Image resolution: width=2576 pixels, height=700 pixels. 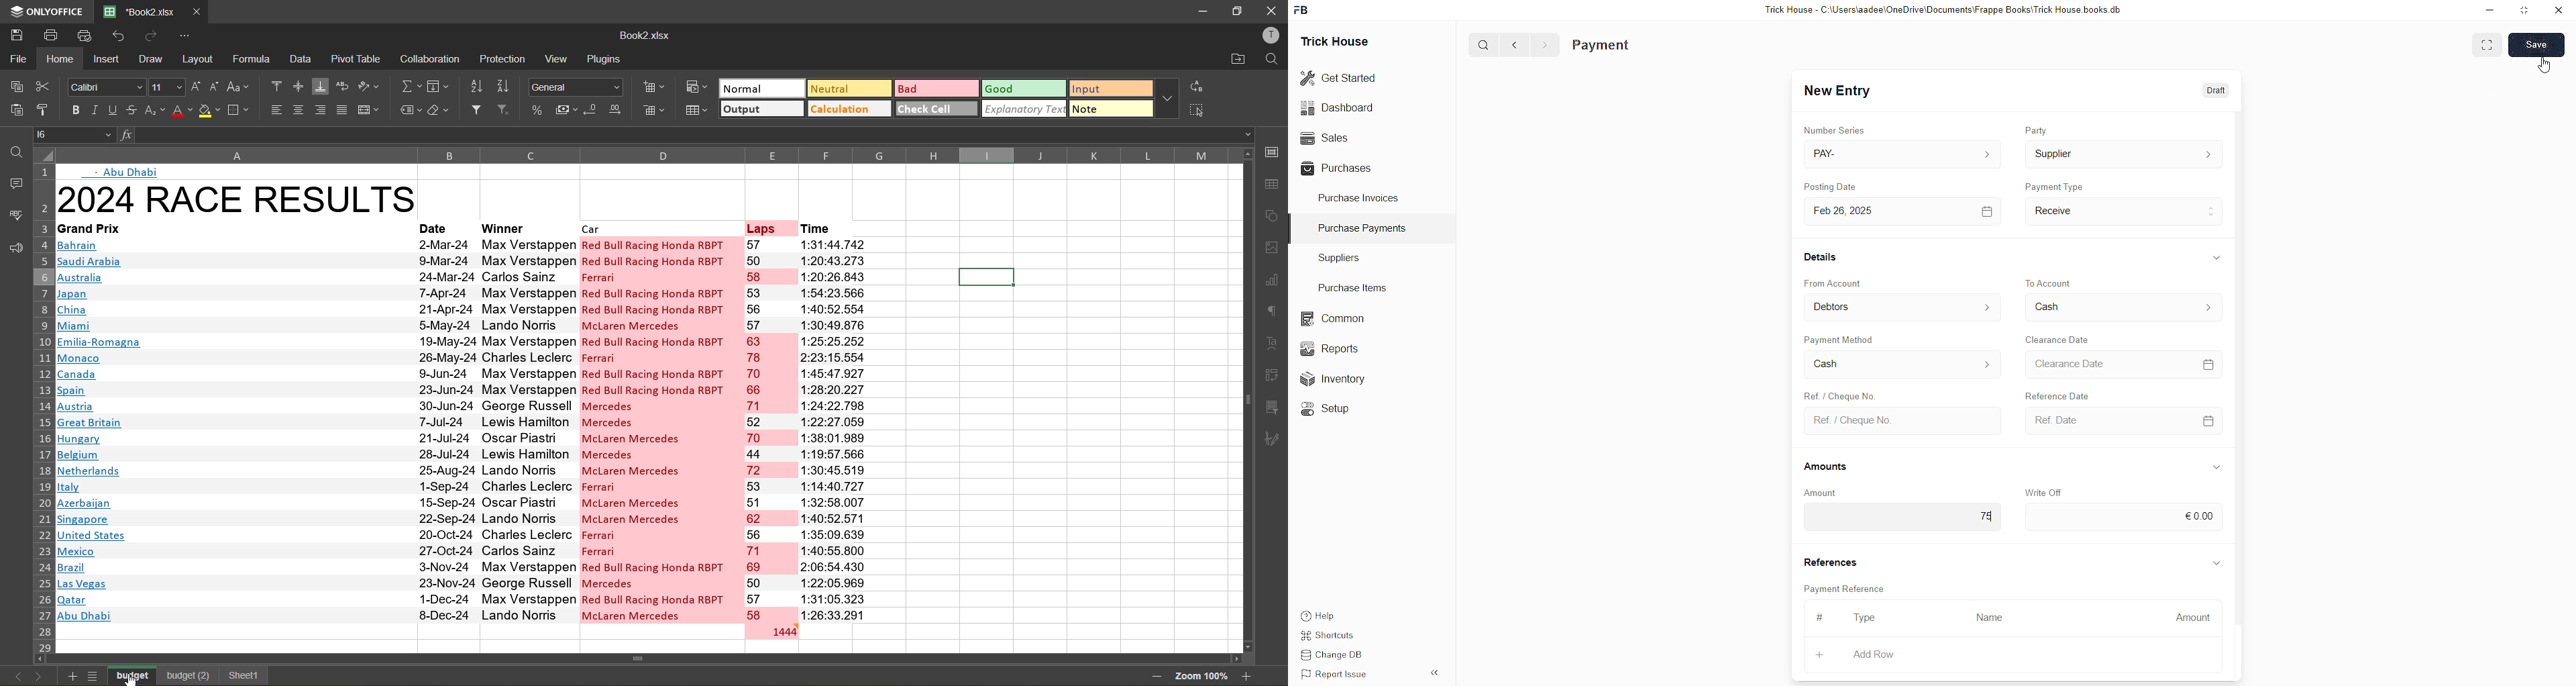 What do you see at coordinates (1831, 466) in the screenshot?
I see `Amounts` at bounding box center [1831, 466].